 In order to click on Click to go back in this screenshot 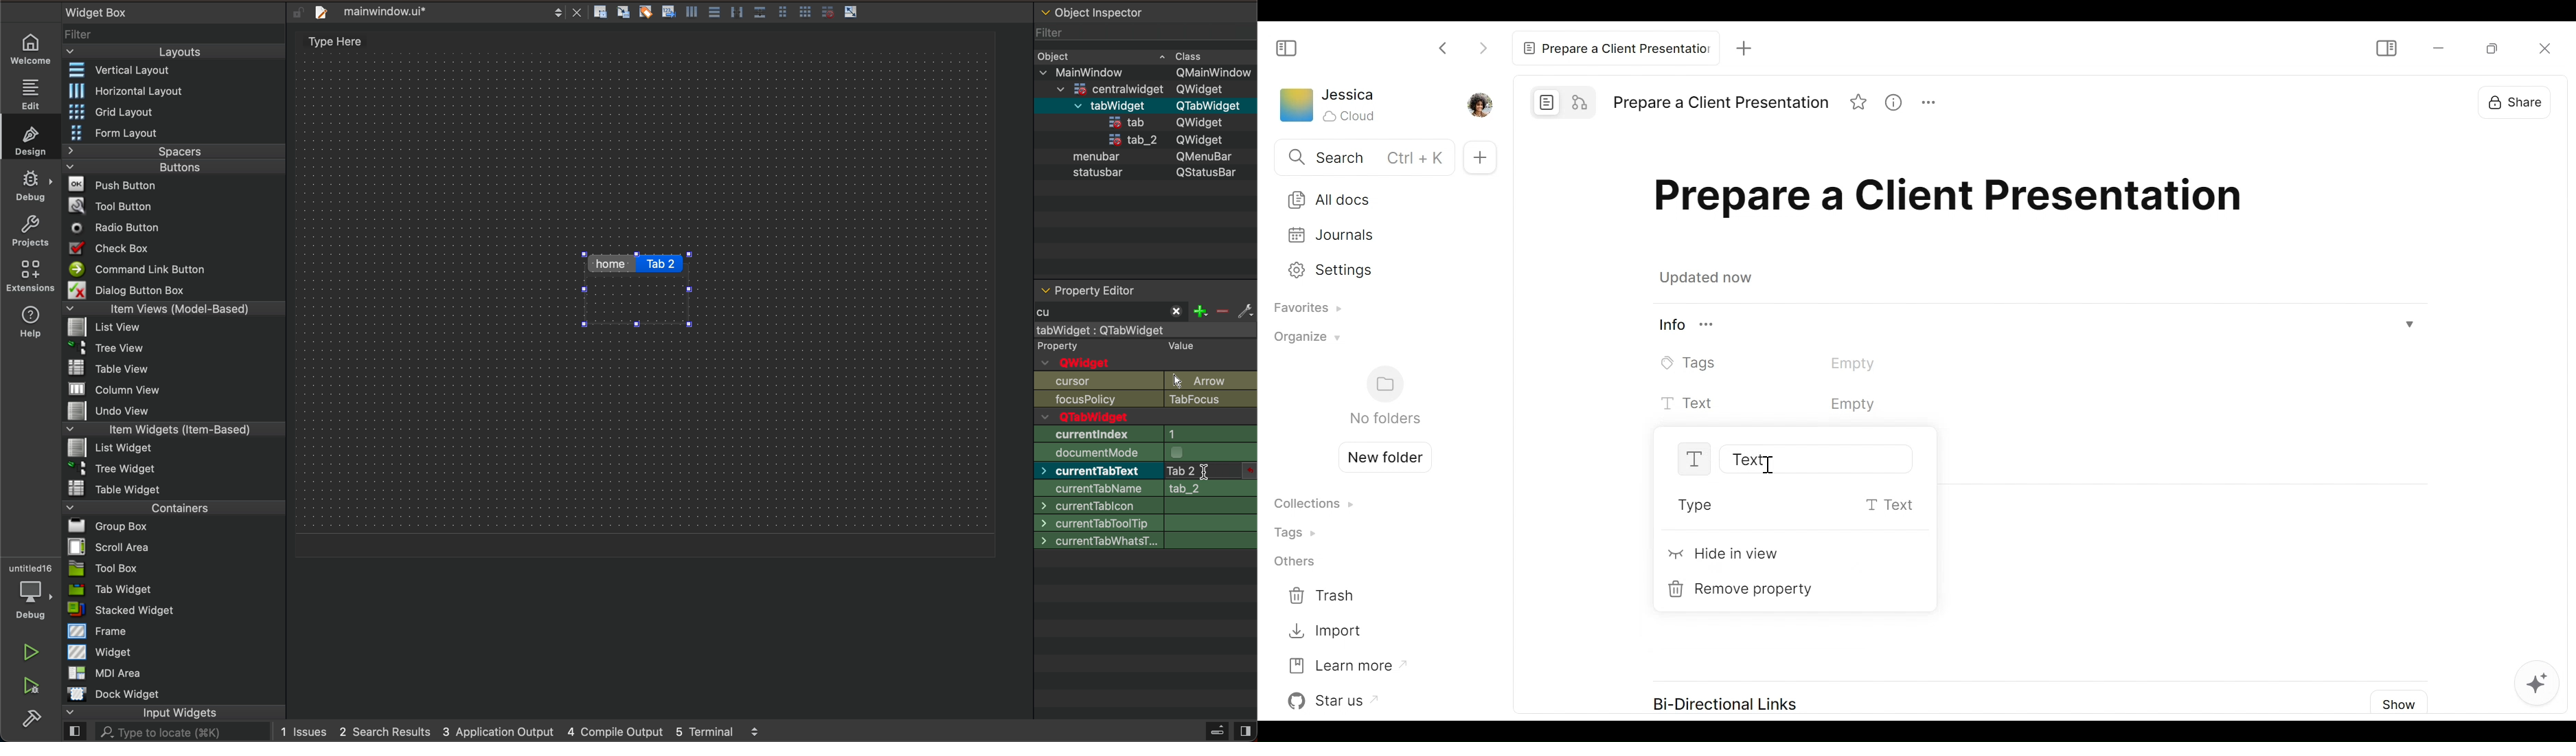, I will do `click(1444, 47)`.